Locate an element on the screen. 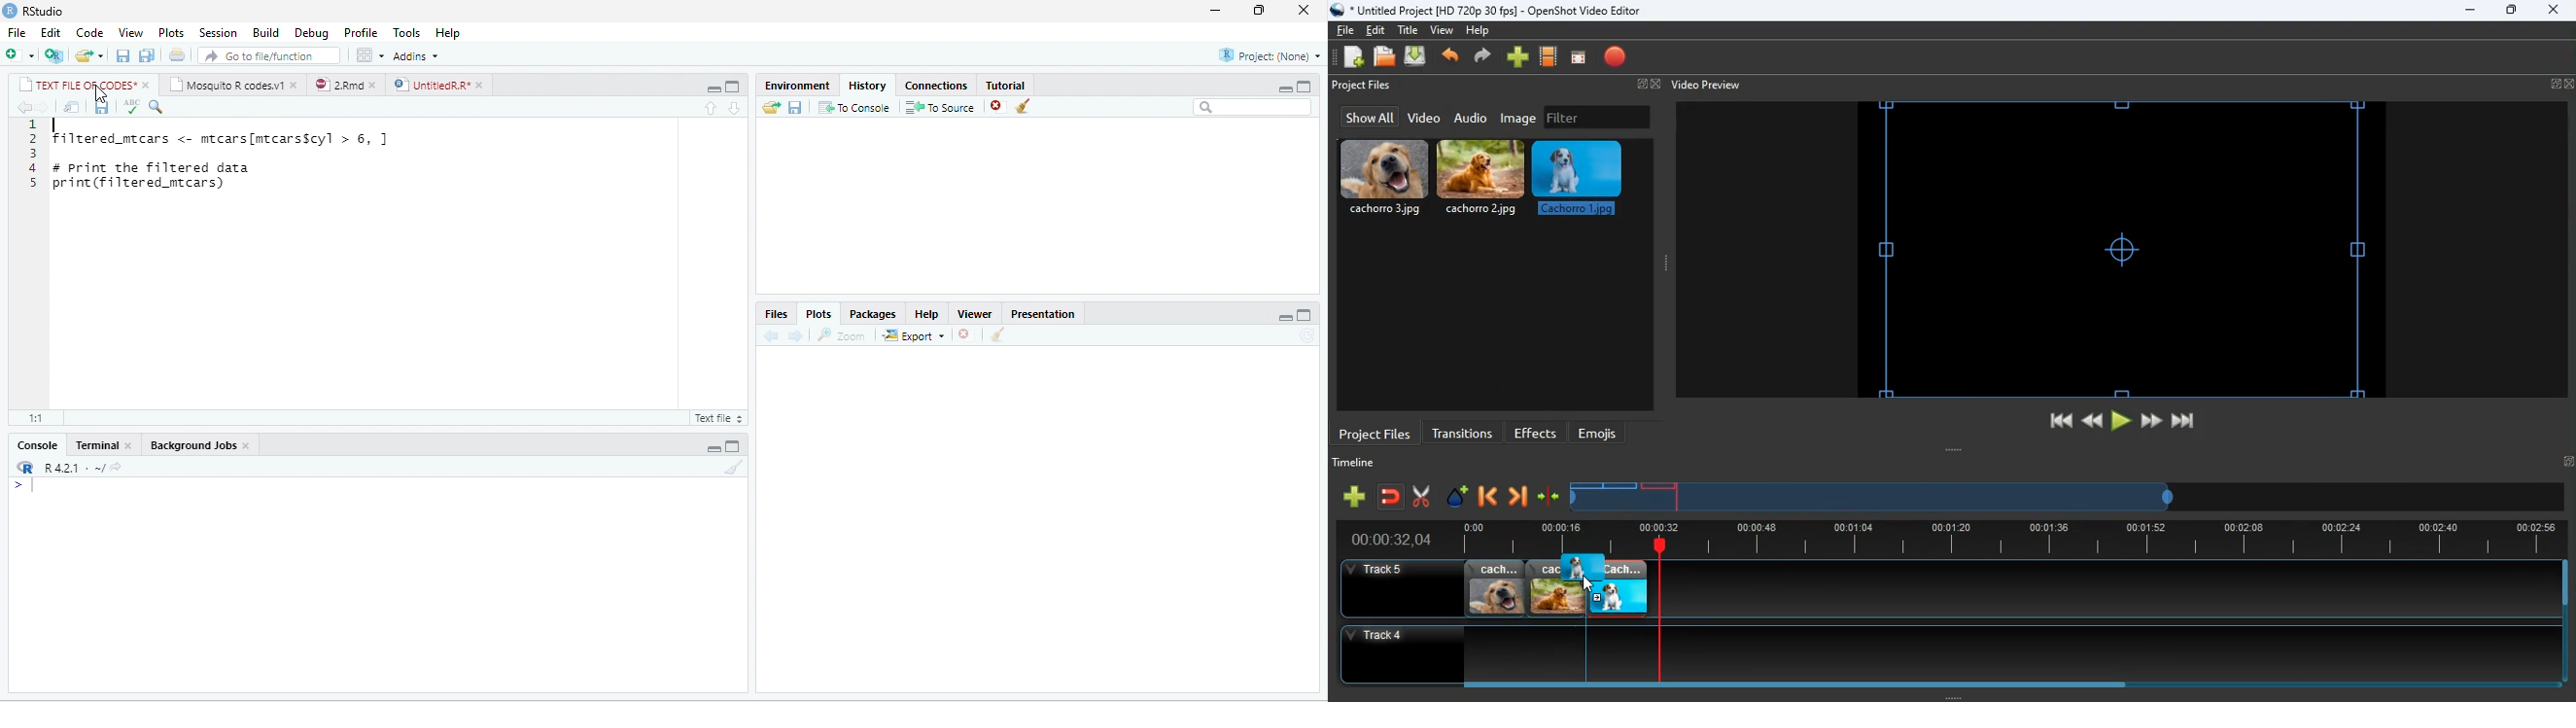 This screenshot has width=2576, height=728. Mosquito R codes.v1 is located at coordinates (226, 84).